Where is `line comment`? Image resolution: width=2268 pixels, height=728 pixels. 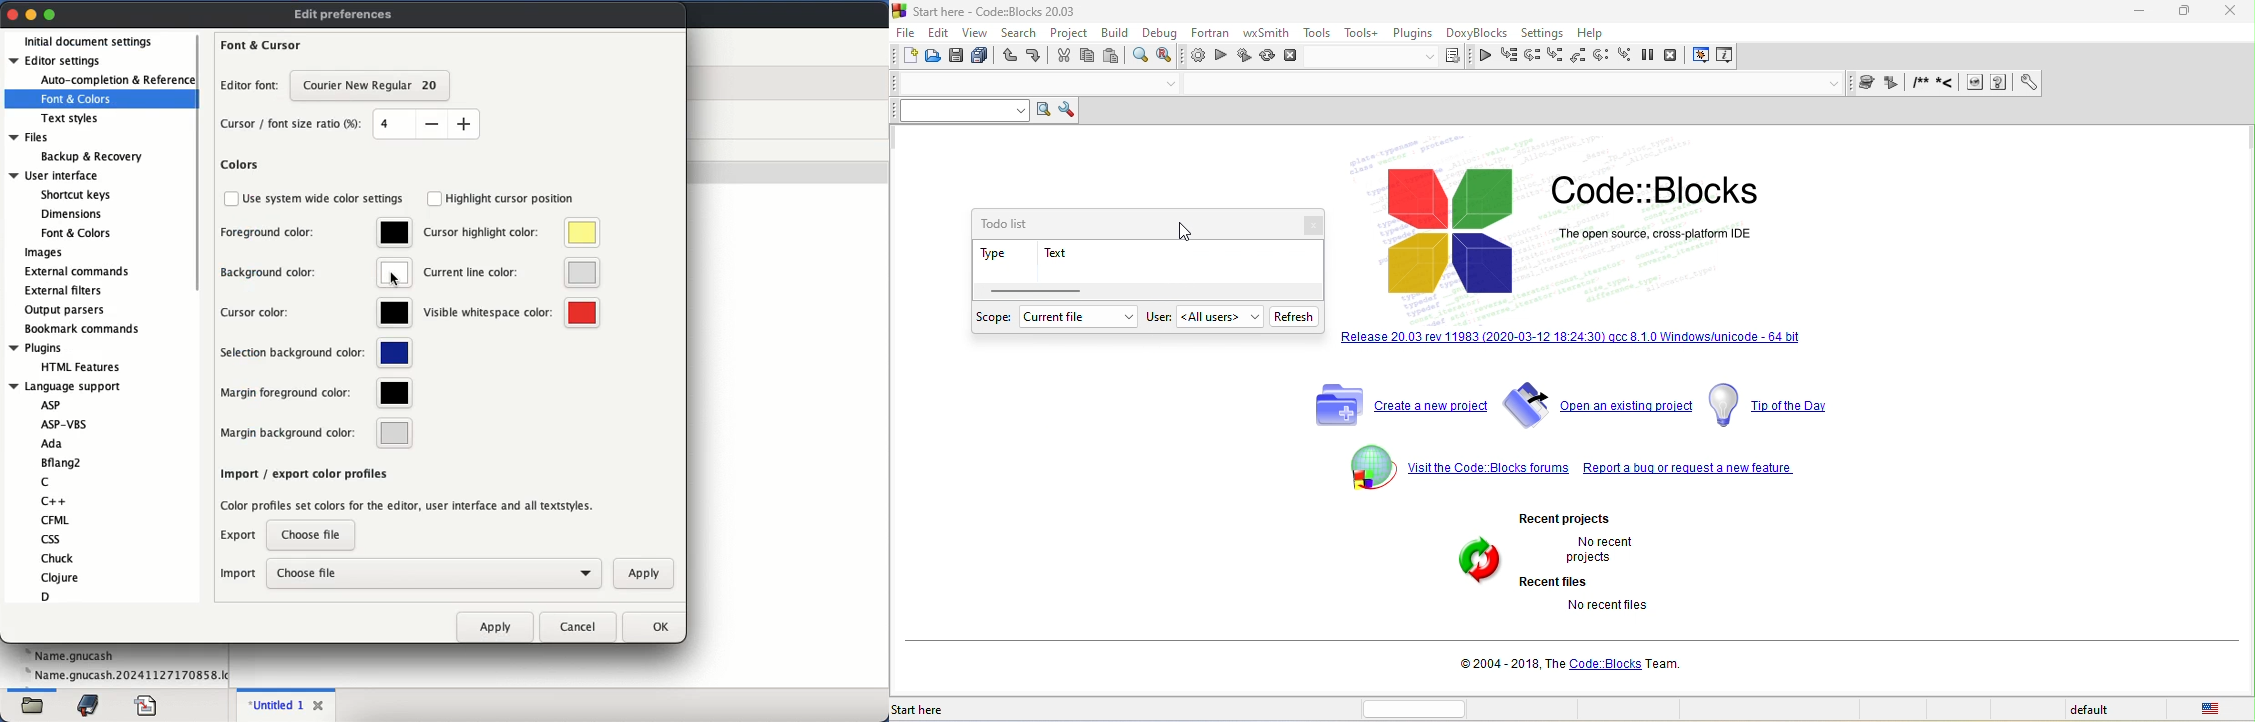
line comment is located at coordinates (1949, 84).